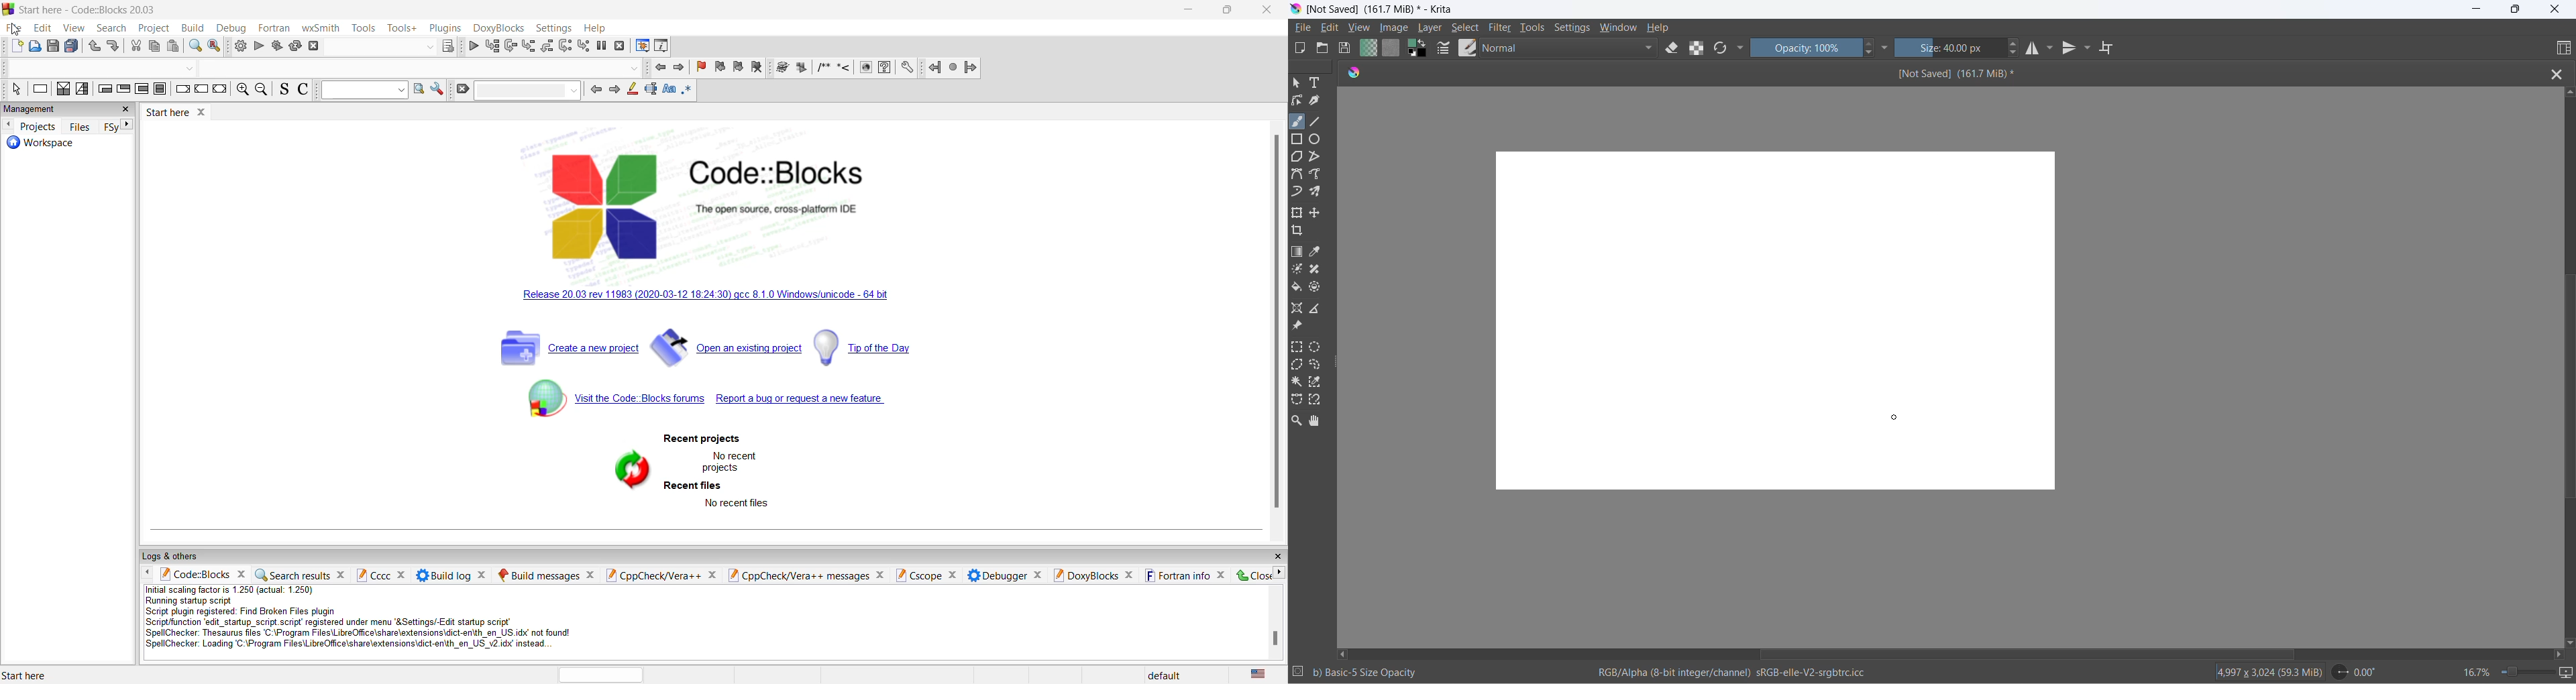 The image size is (2576, 700). I want to click on return instruction, so click(219, 91).